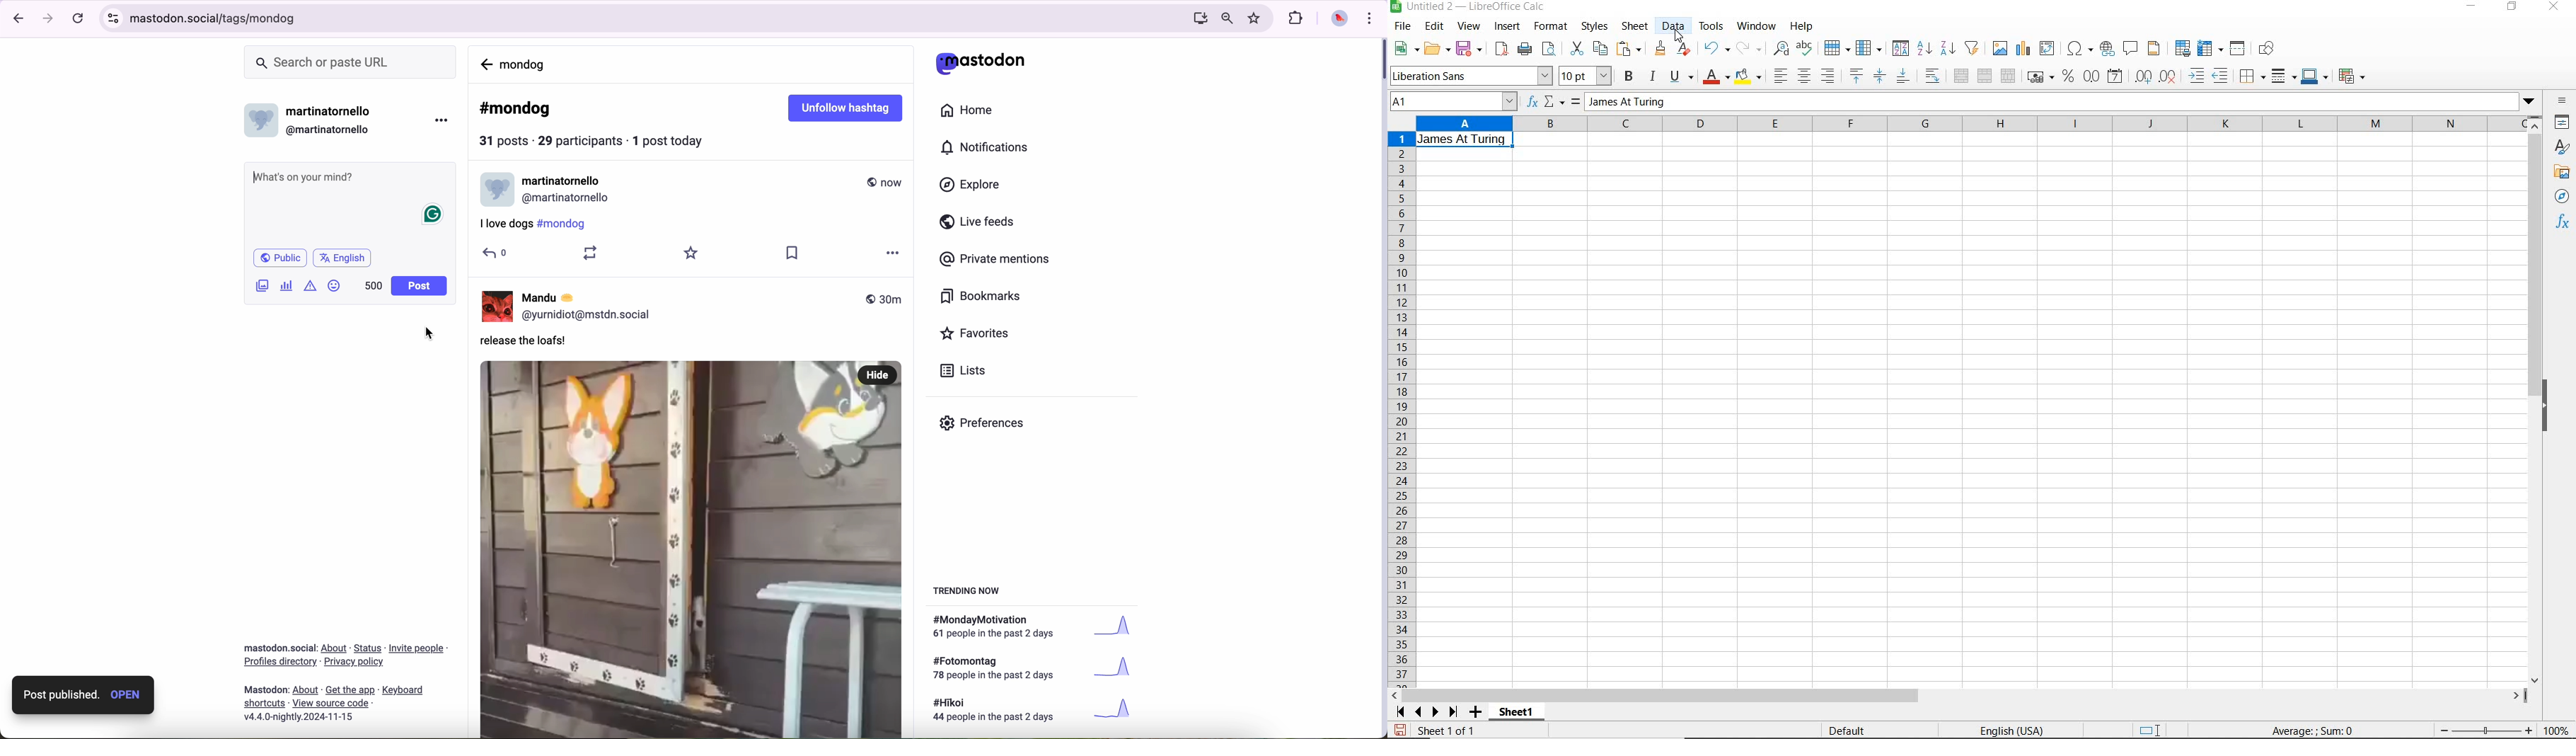 The image size is (2576, 756). What do you see at coordinates (885, 648) in the screenshot?
I see `gif` at bounding box center [885, 648].